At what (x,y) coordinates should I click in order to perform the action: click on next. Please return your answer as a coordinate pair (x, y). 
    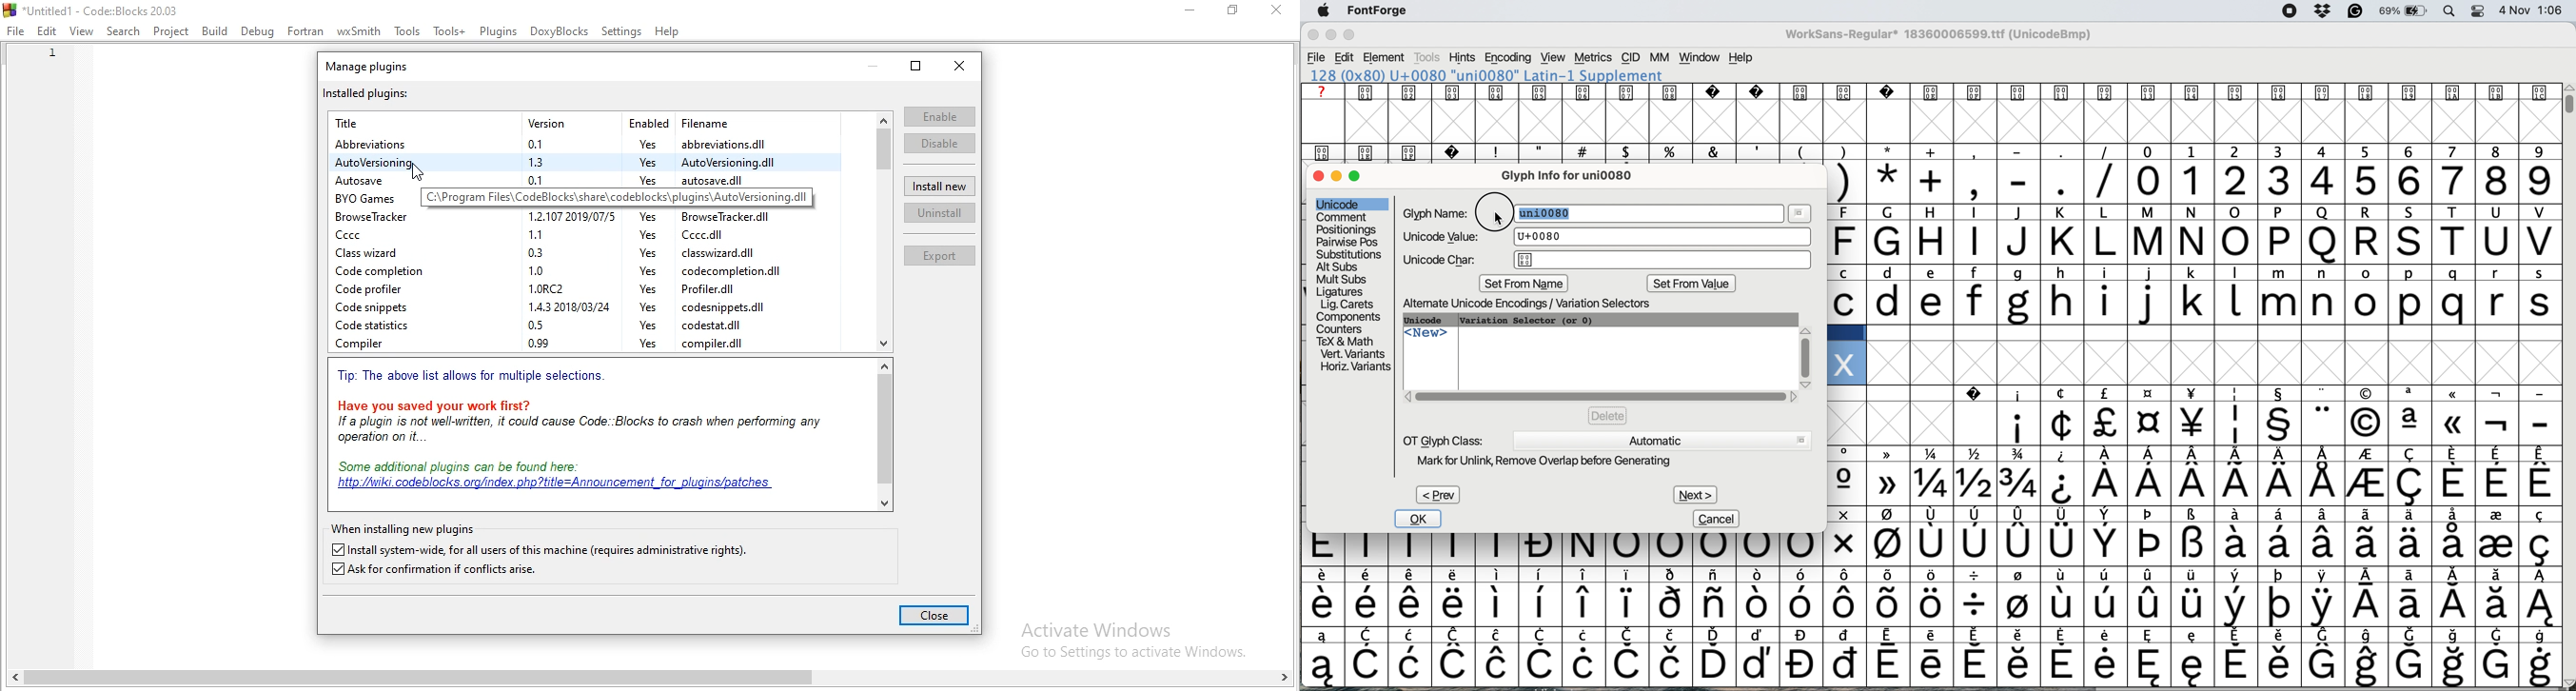
    Looking at the image, I should click on (1695, 492).